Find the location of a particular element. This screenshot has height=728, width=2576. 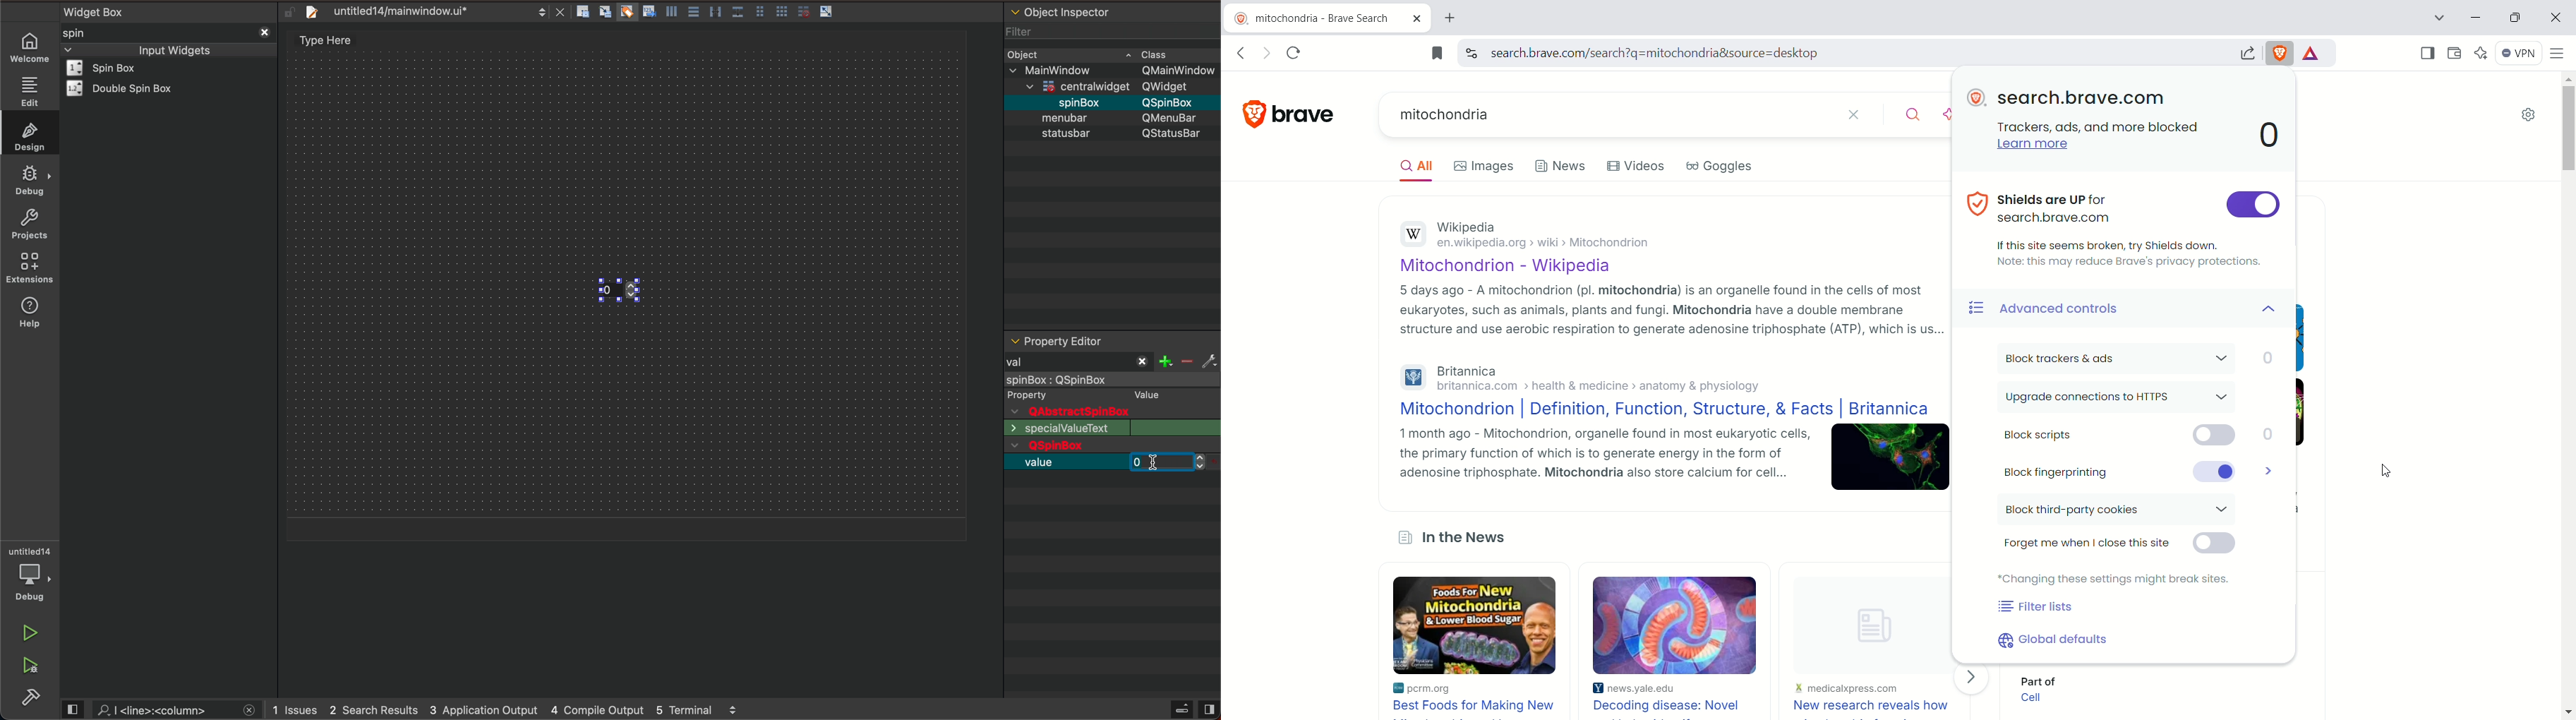

search with AI is located at coordinates (1944, 116).